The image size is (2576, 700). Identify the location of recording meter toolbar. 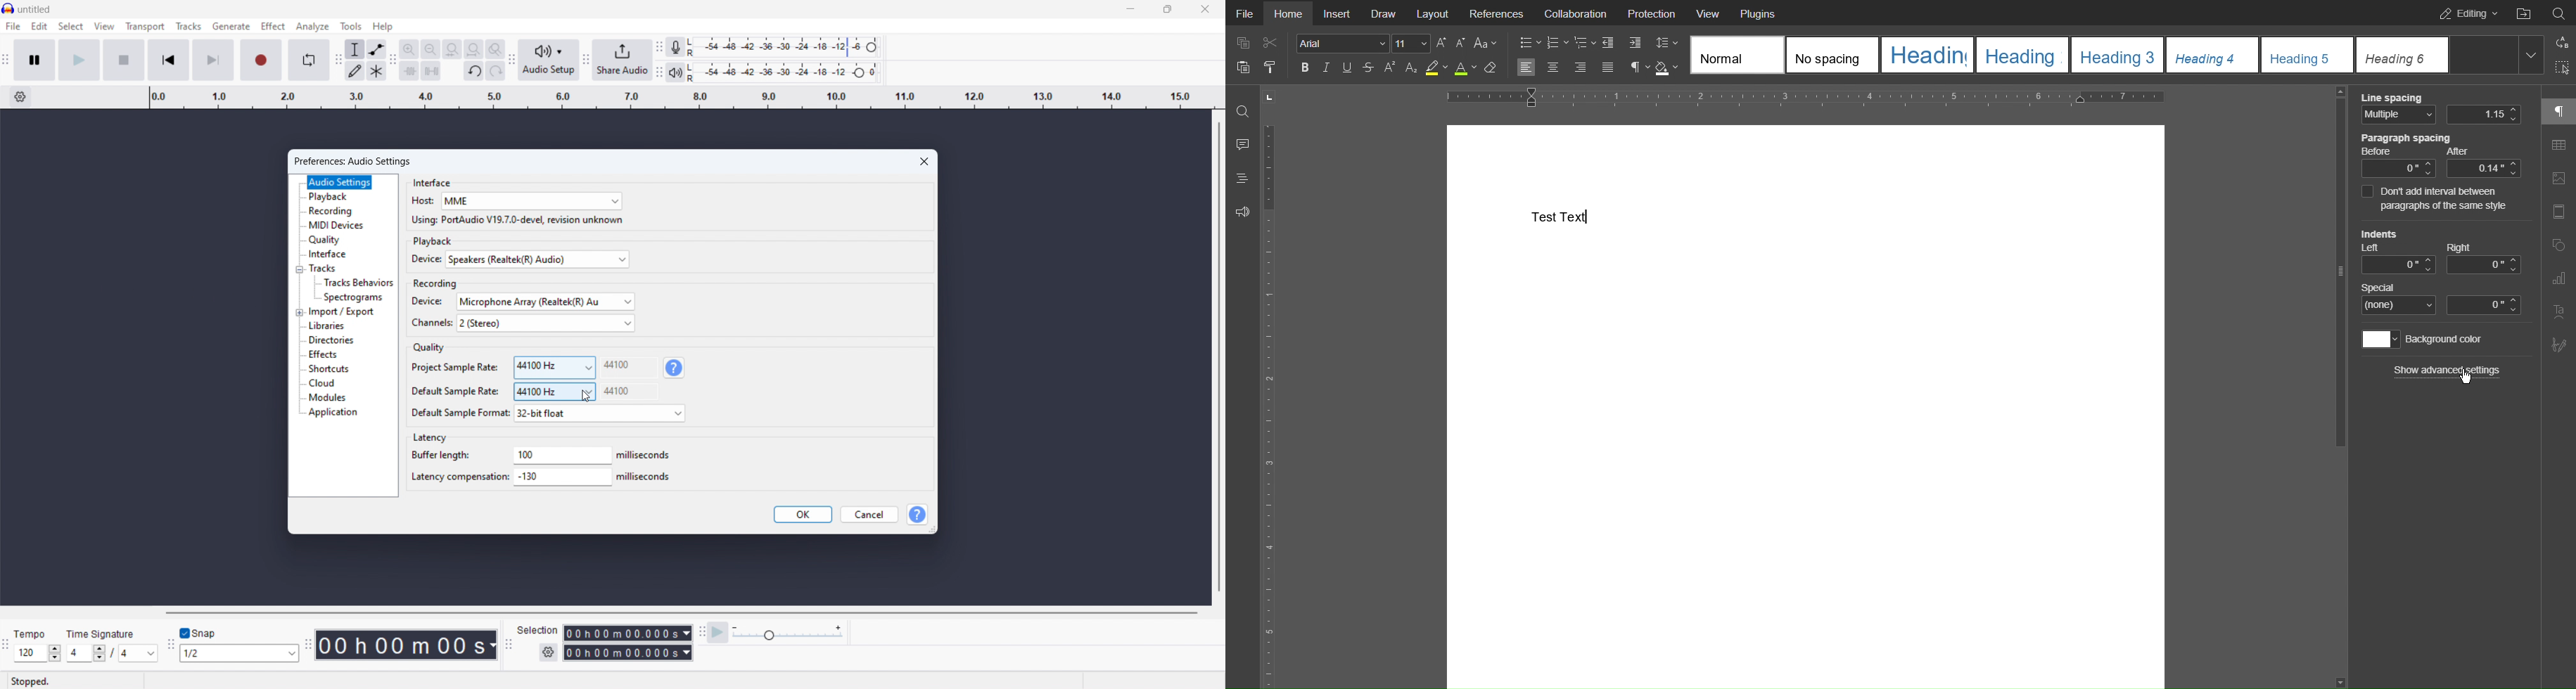
(658, 46).